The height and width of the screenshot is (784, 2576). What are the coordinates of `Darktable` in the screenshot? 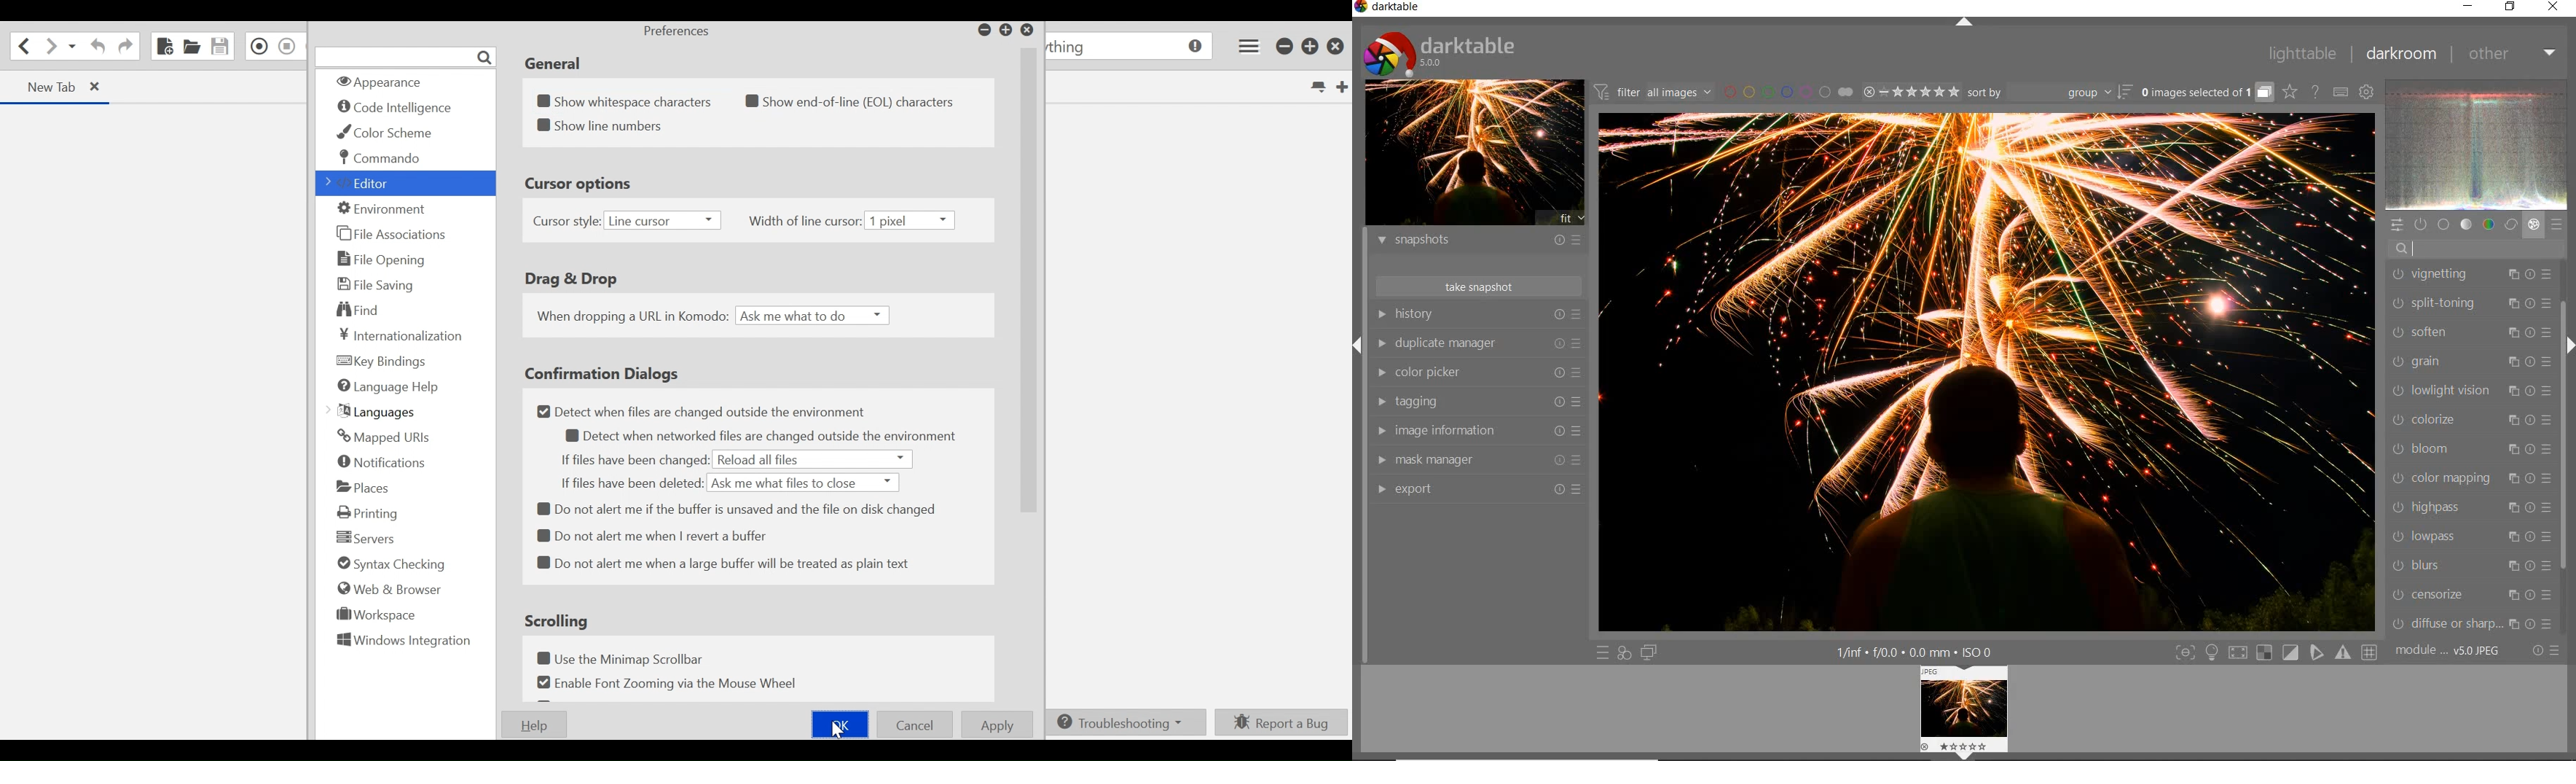 It's located at (1389, 8).